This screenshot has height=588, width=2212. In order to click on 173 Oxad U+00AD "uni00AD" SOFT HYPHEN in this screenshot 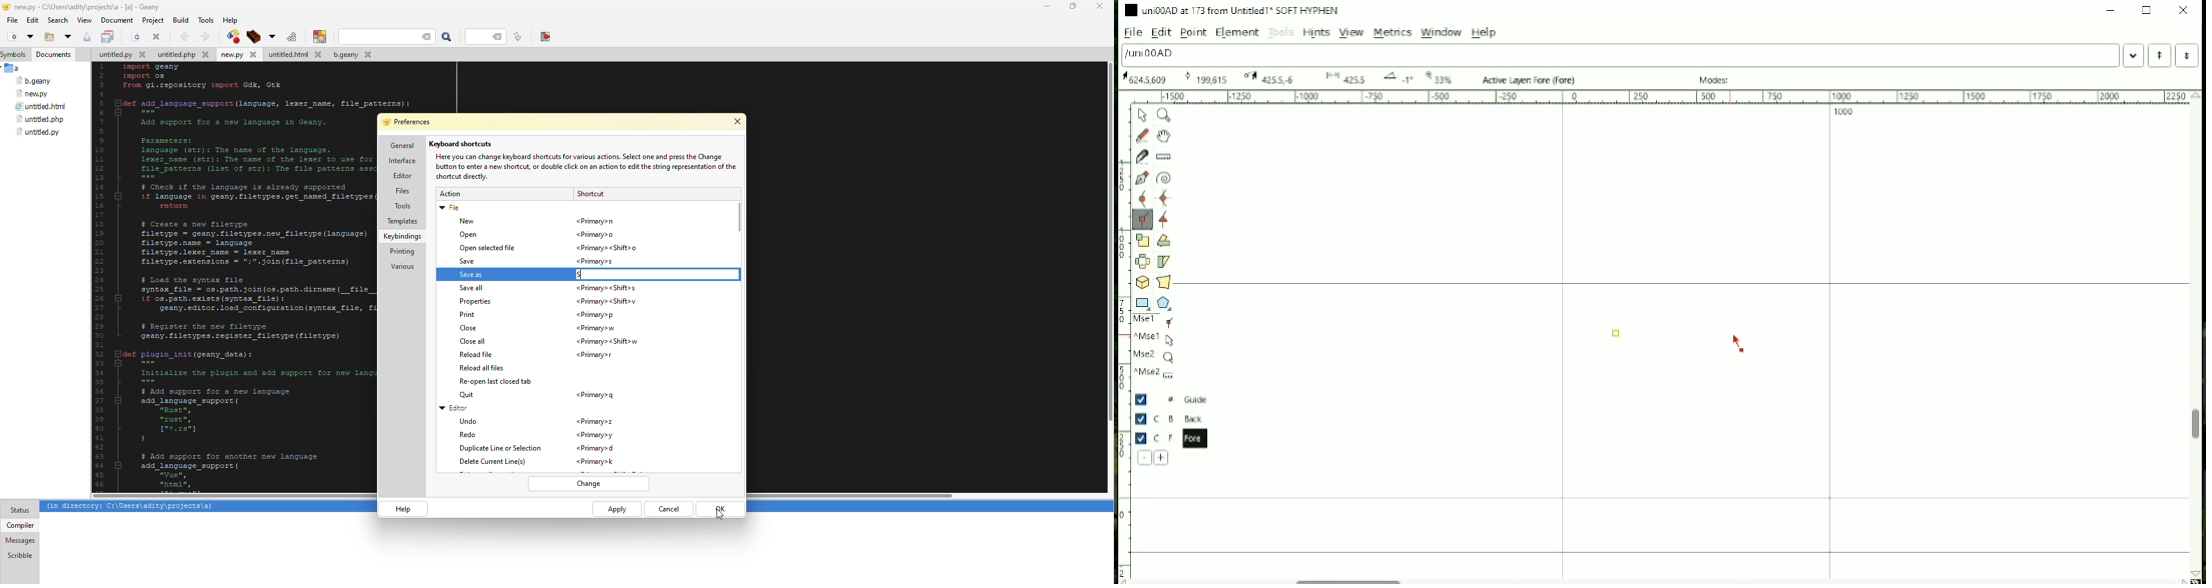, I will do `click(2191, 576)`.